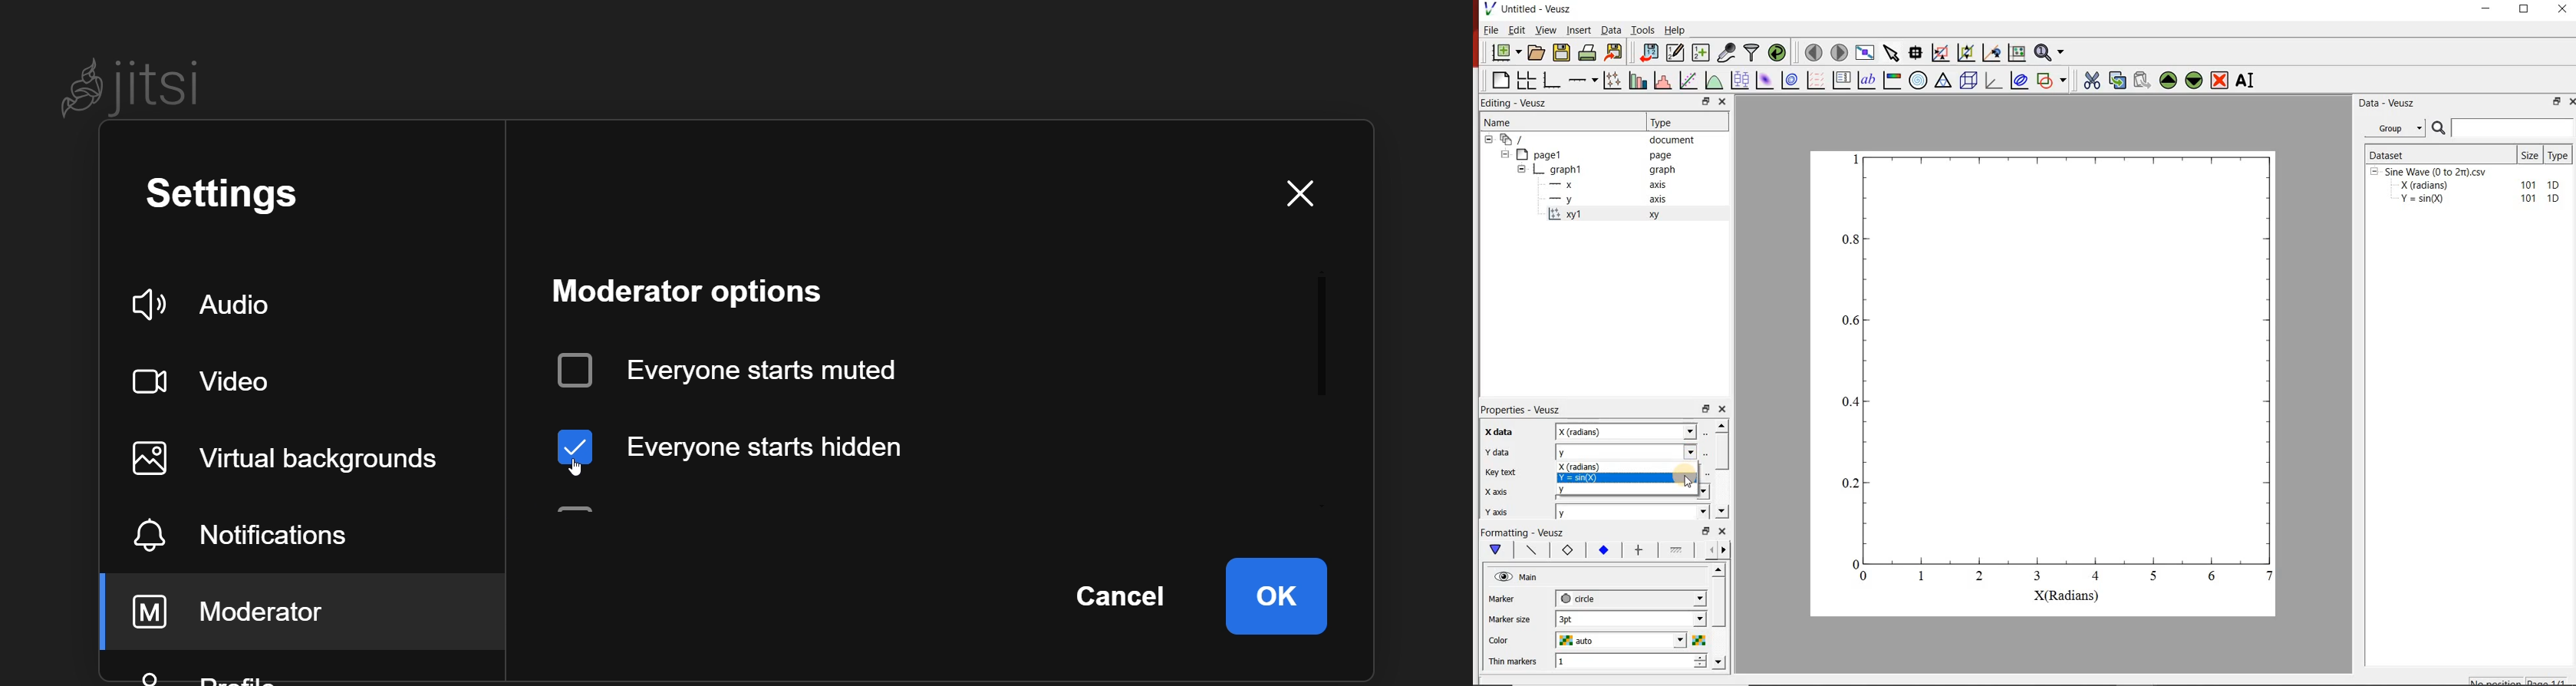  What do you see at coordinates (298, 459) in the screenshot?
I see `virtual background` at bounding box center [298, 459].